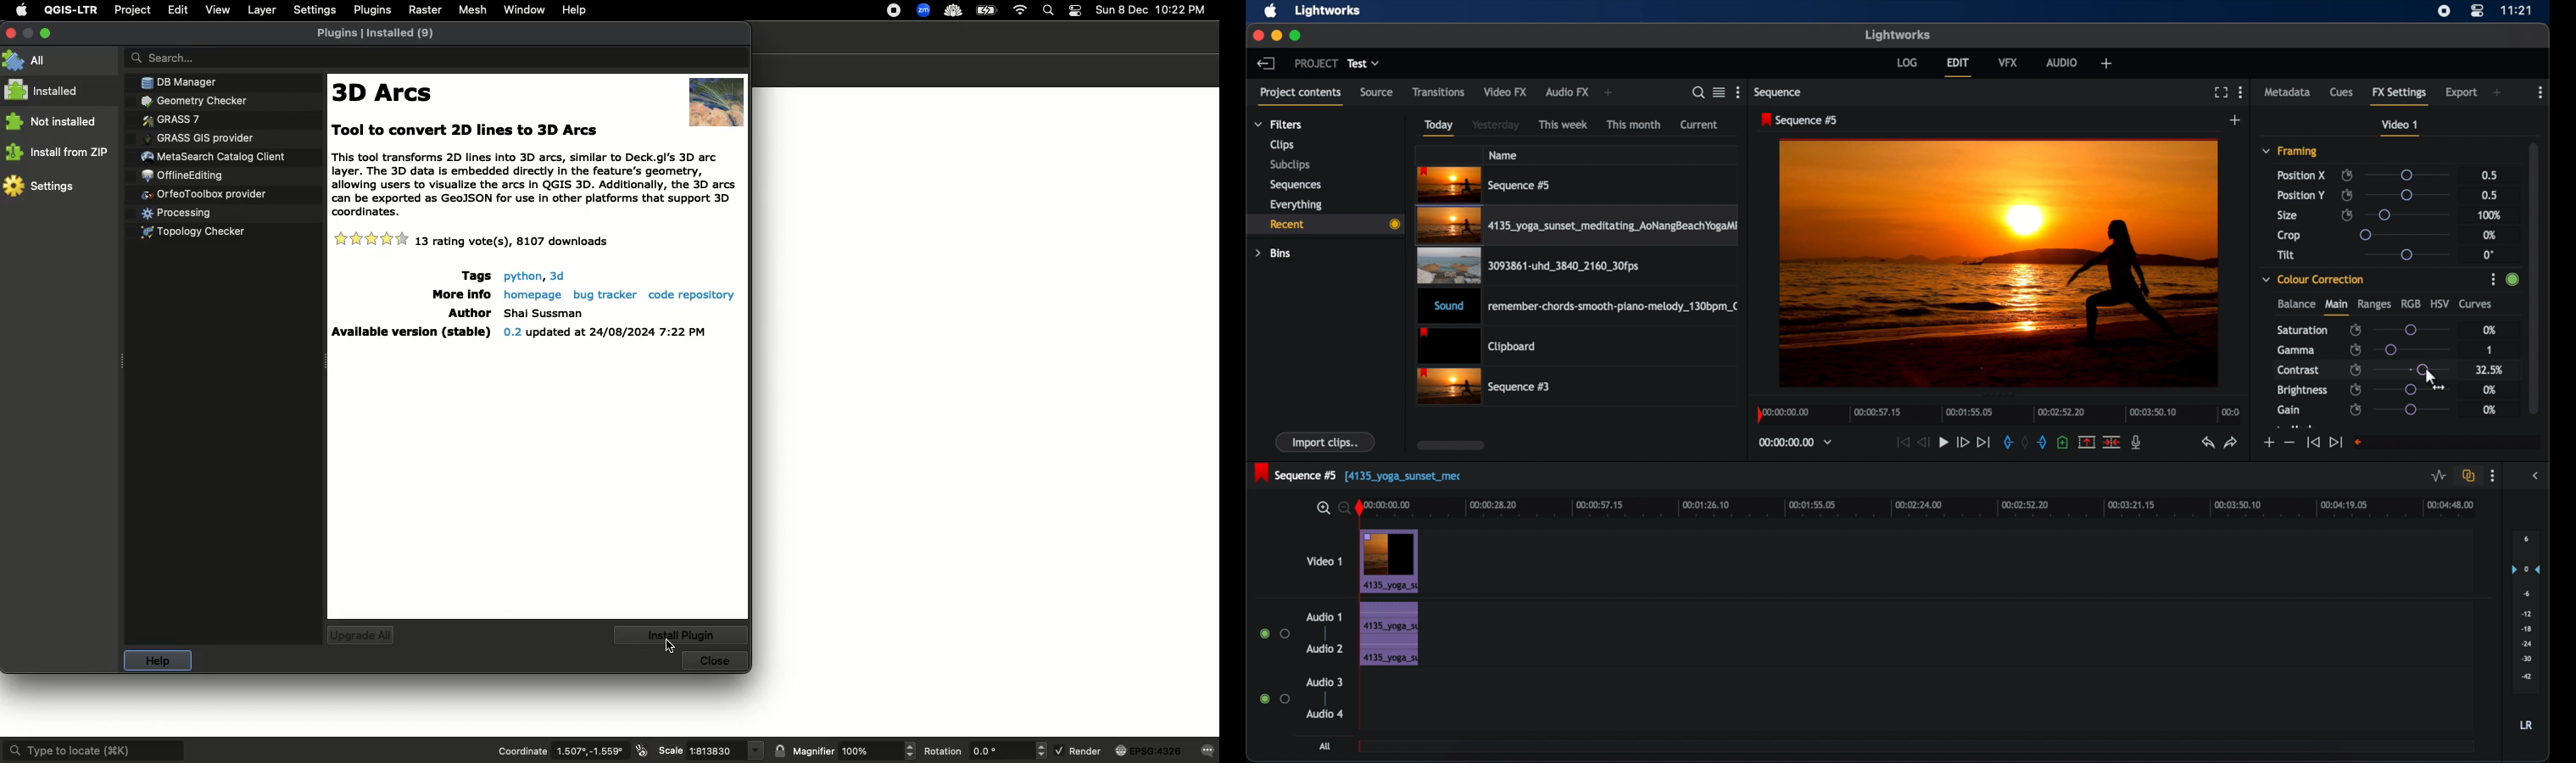 The height and width of the screenshot is (784, 2576). What do you see at coordinates (727, 751) in the screenshot?
I see `Scale` at bounding box center [727, 751].